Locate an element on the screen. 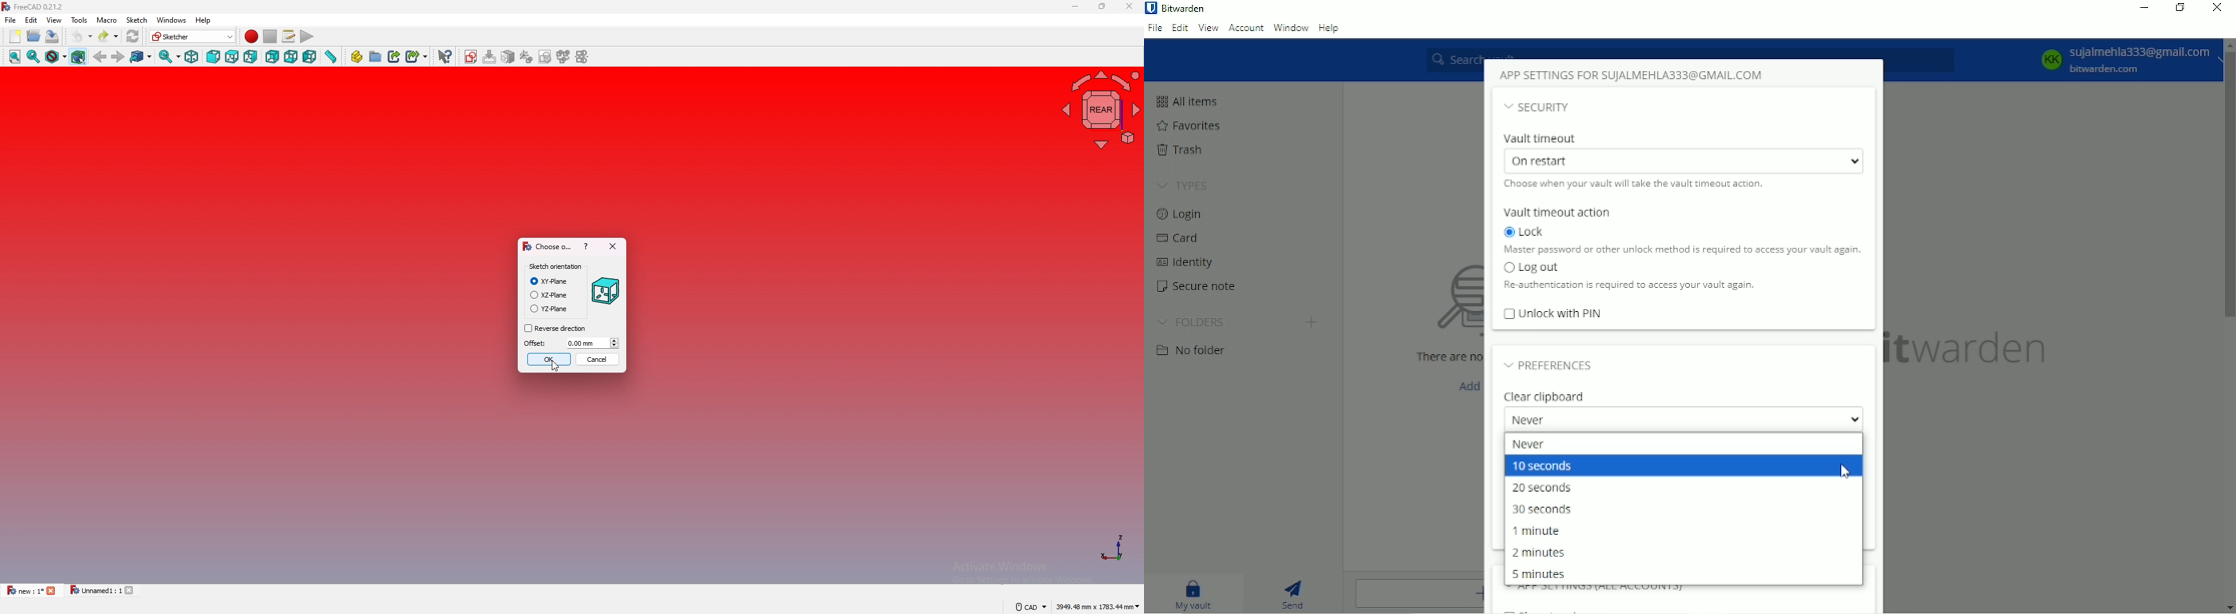 The image size is (2240, 616). FreeCAD 0.21.2 is located at coordinates (34, 7).